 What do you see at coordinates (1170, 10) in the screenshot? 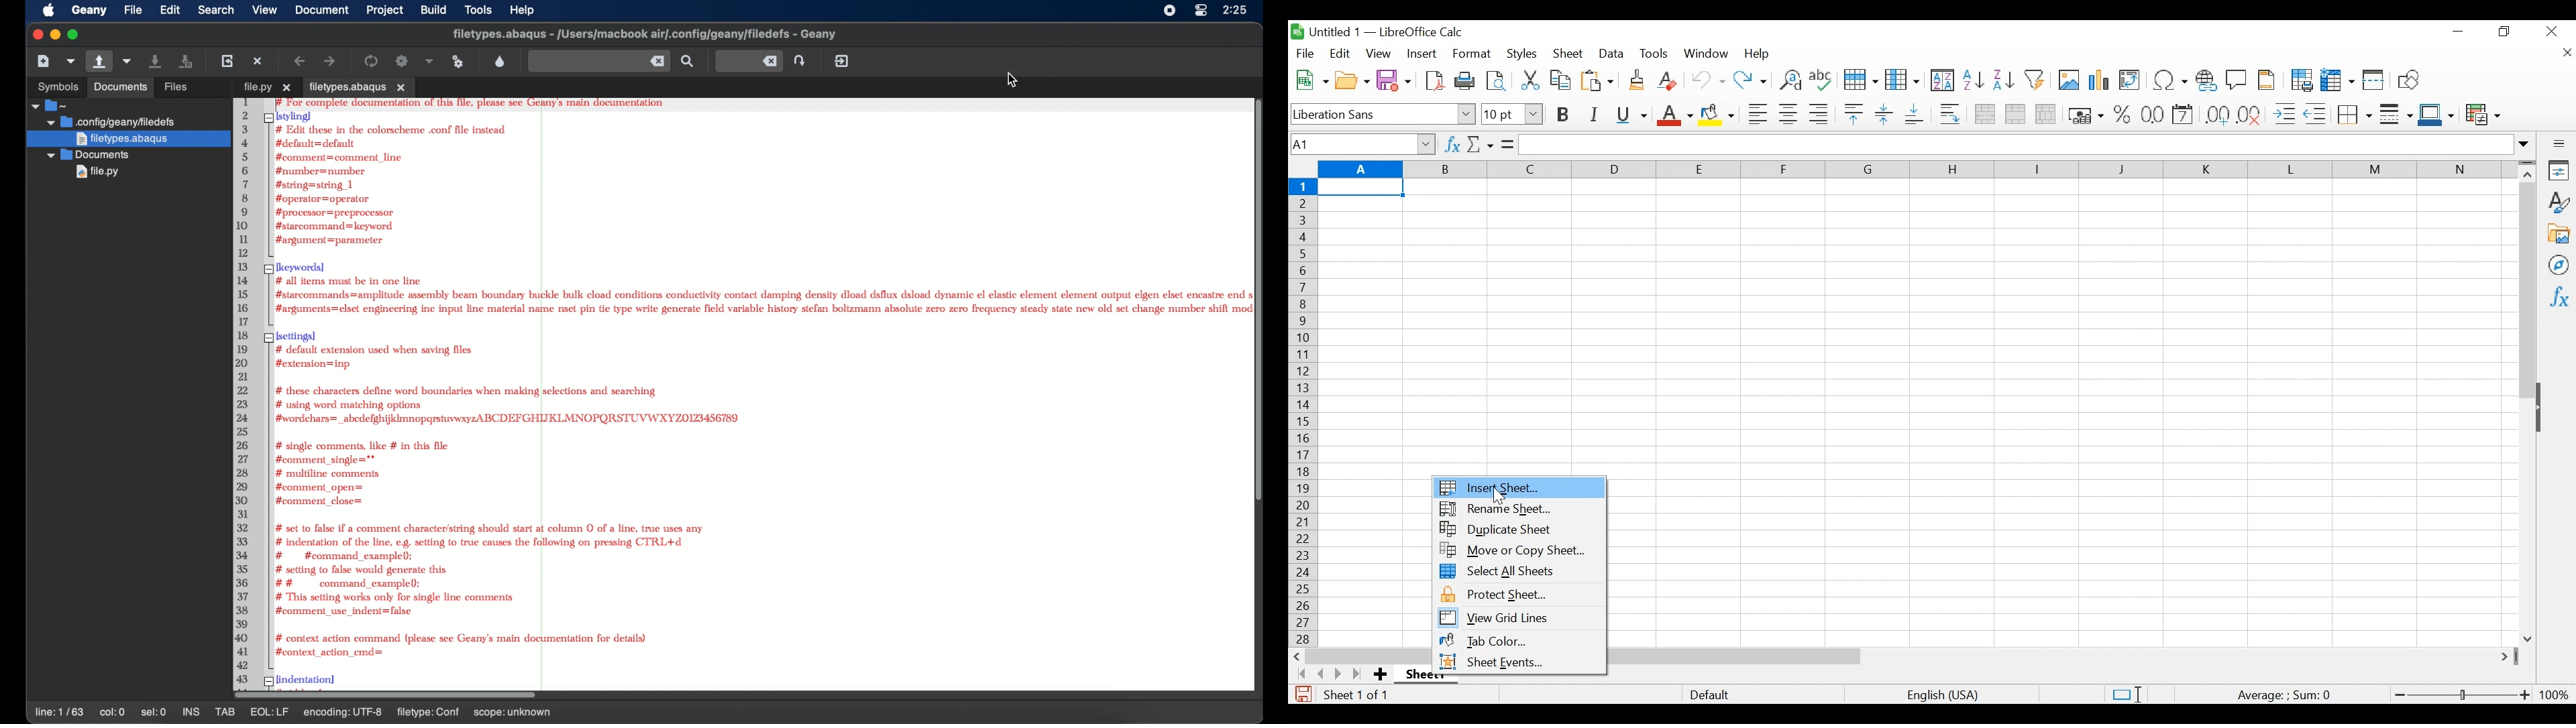
I see `screen recorder icon` at bounding box center [1170, 10].